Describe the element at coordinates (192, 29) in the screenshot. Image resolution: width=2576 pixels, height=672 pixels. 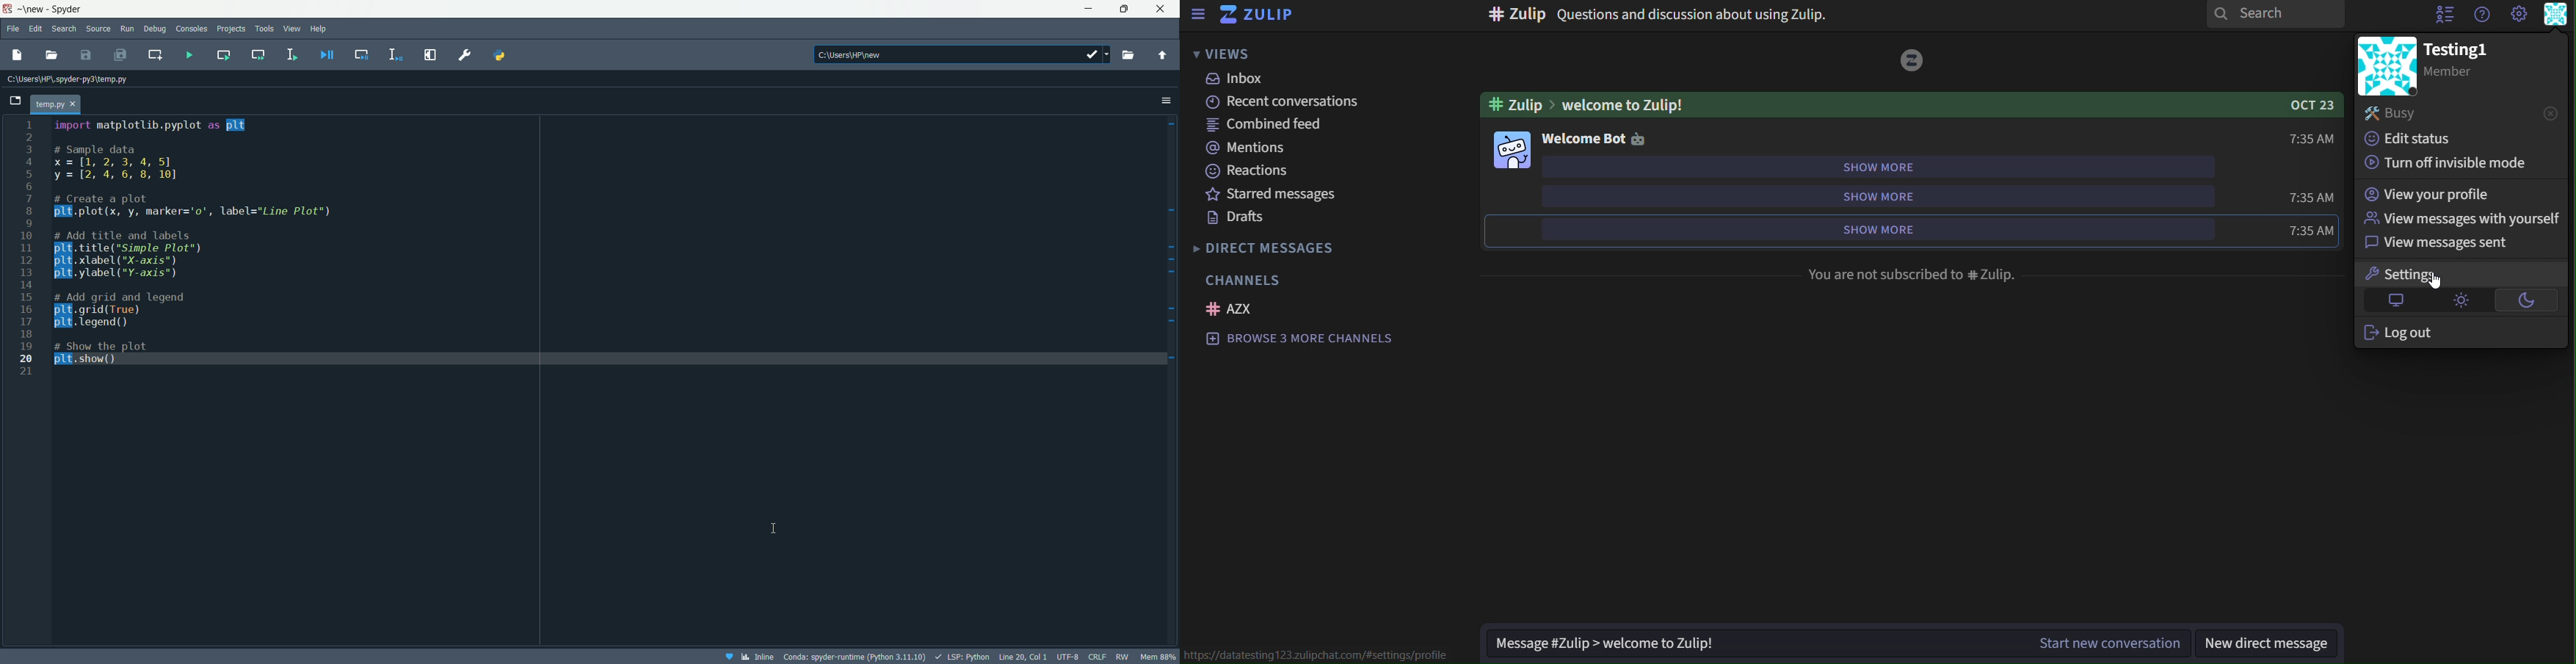
I see `consoles` at that location.